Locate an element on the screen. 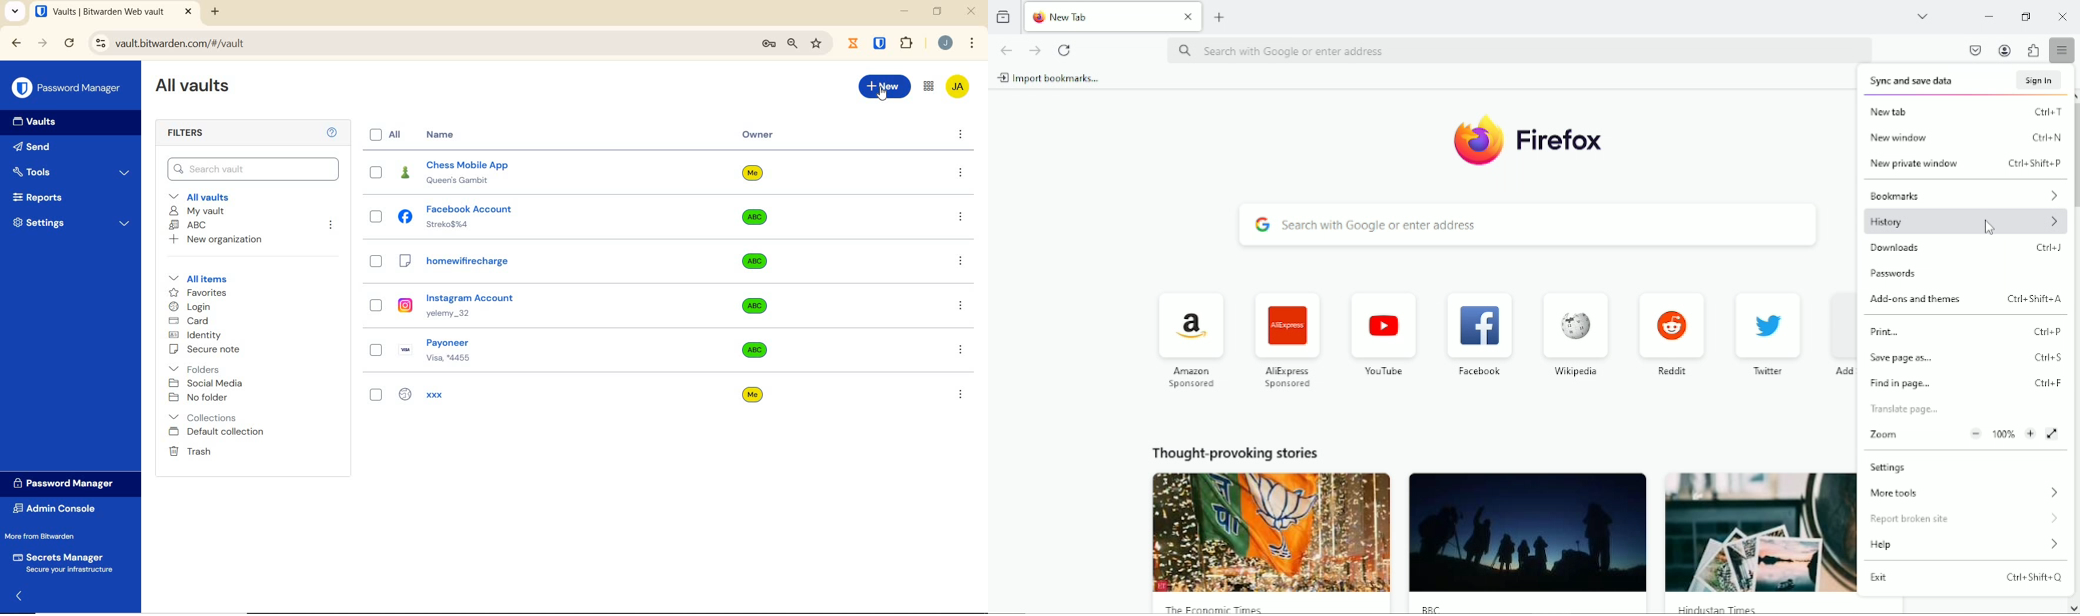  report broken site > is located at coordinates (1969, 519).